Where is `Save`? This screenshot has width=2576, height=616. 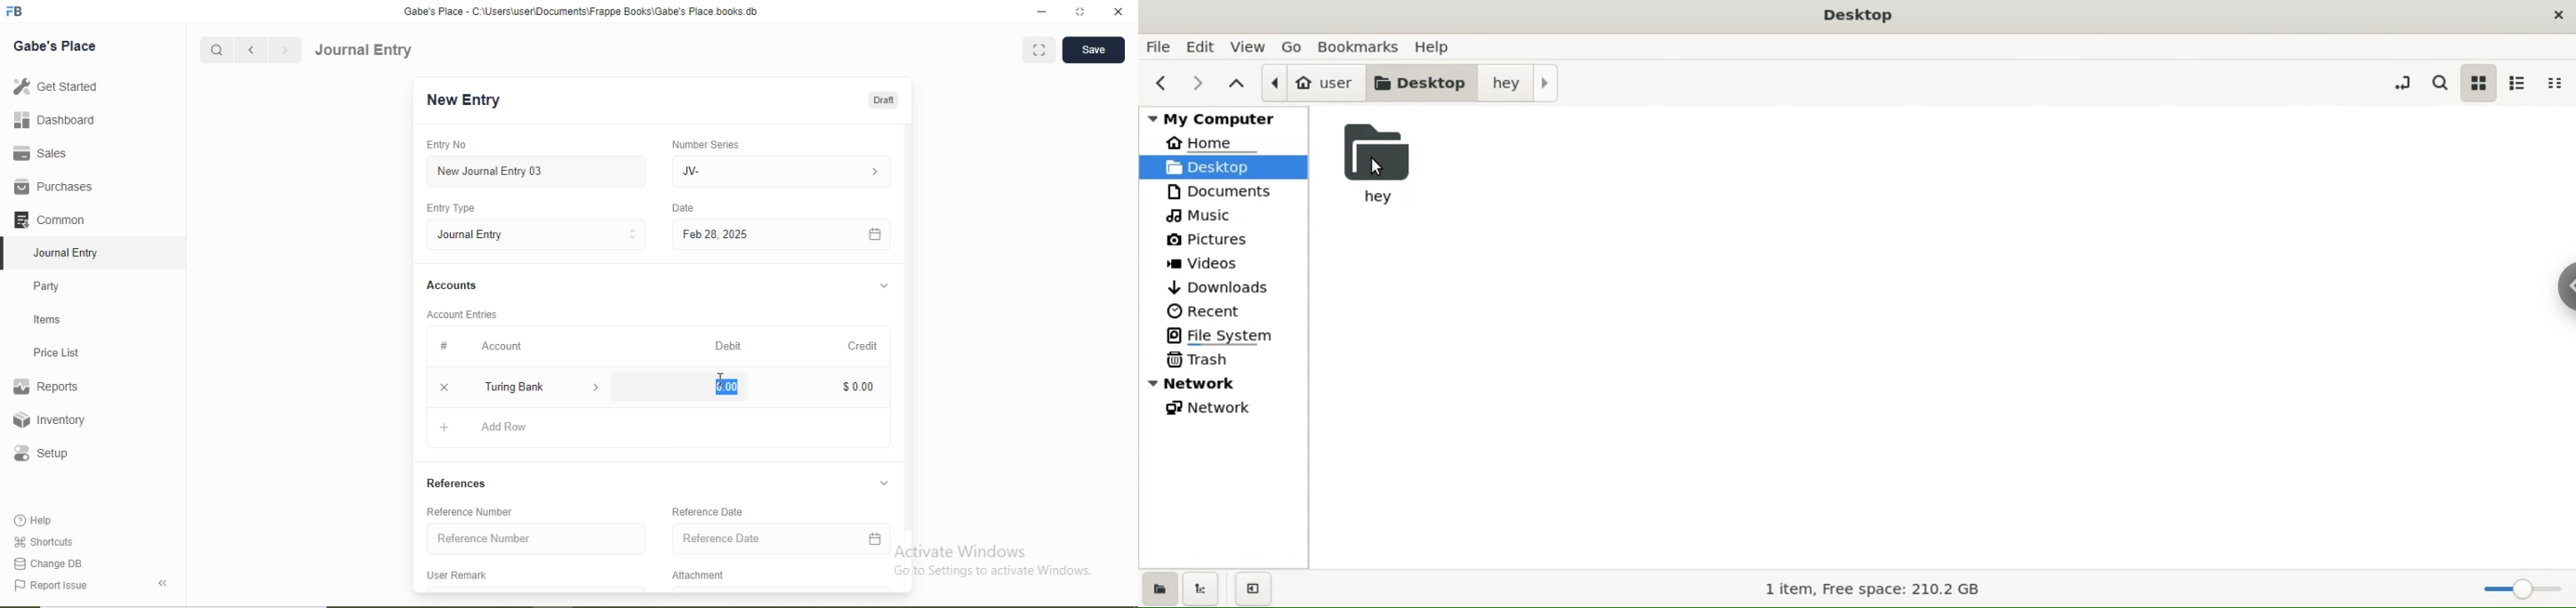
Save is located at coordinates (1093, 48).